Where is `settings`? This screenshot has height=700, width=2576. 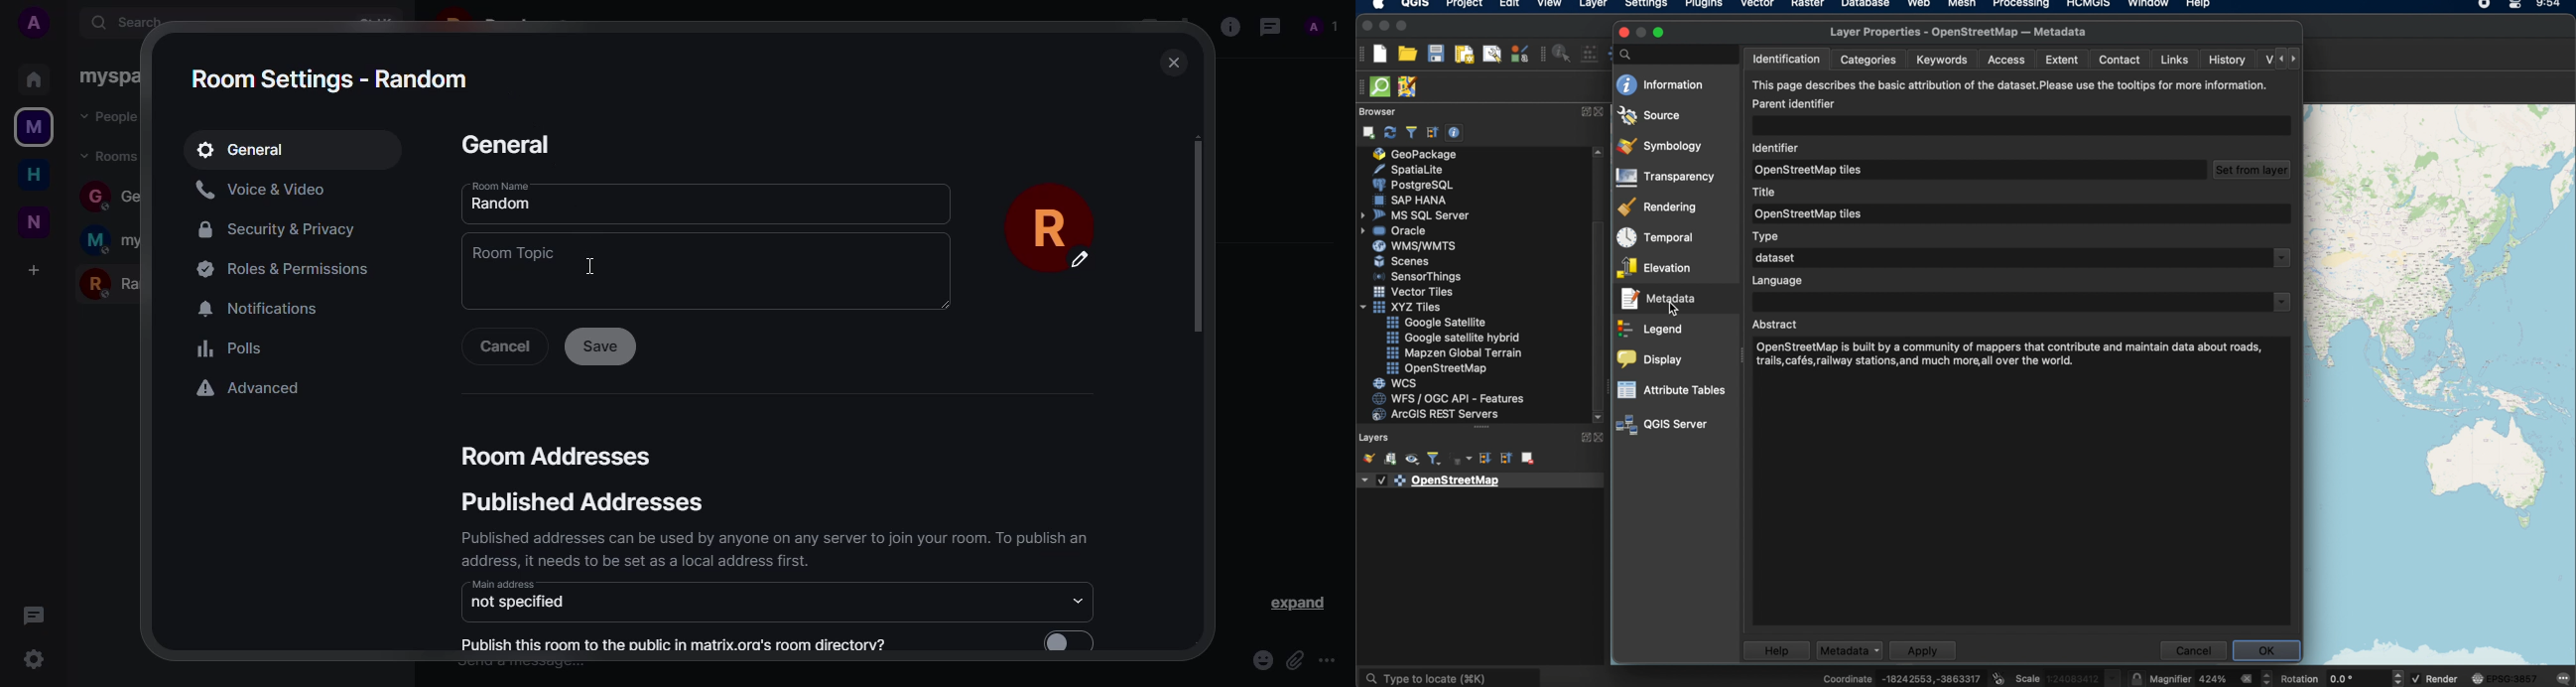 settings is located at coordinates (34, 658).